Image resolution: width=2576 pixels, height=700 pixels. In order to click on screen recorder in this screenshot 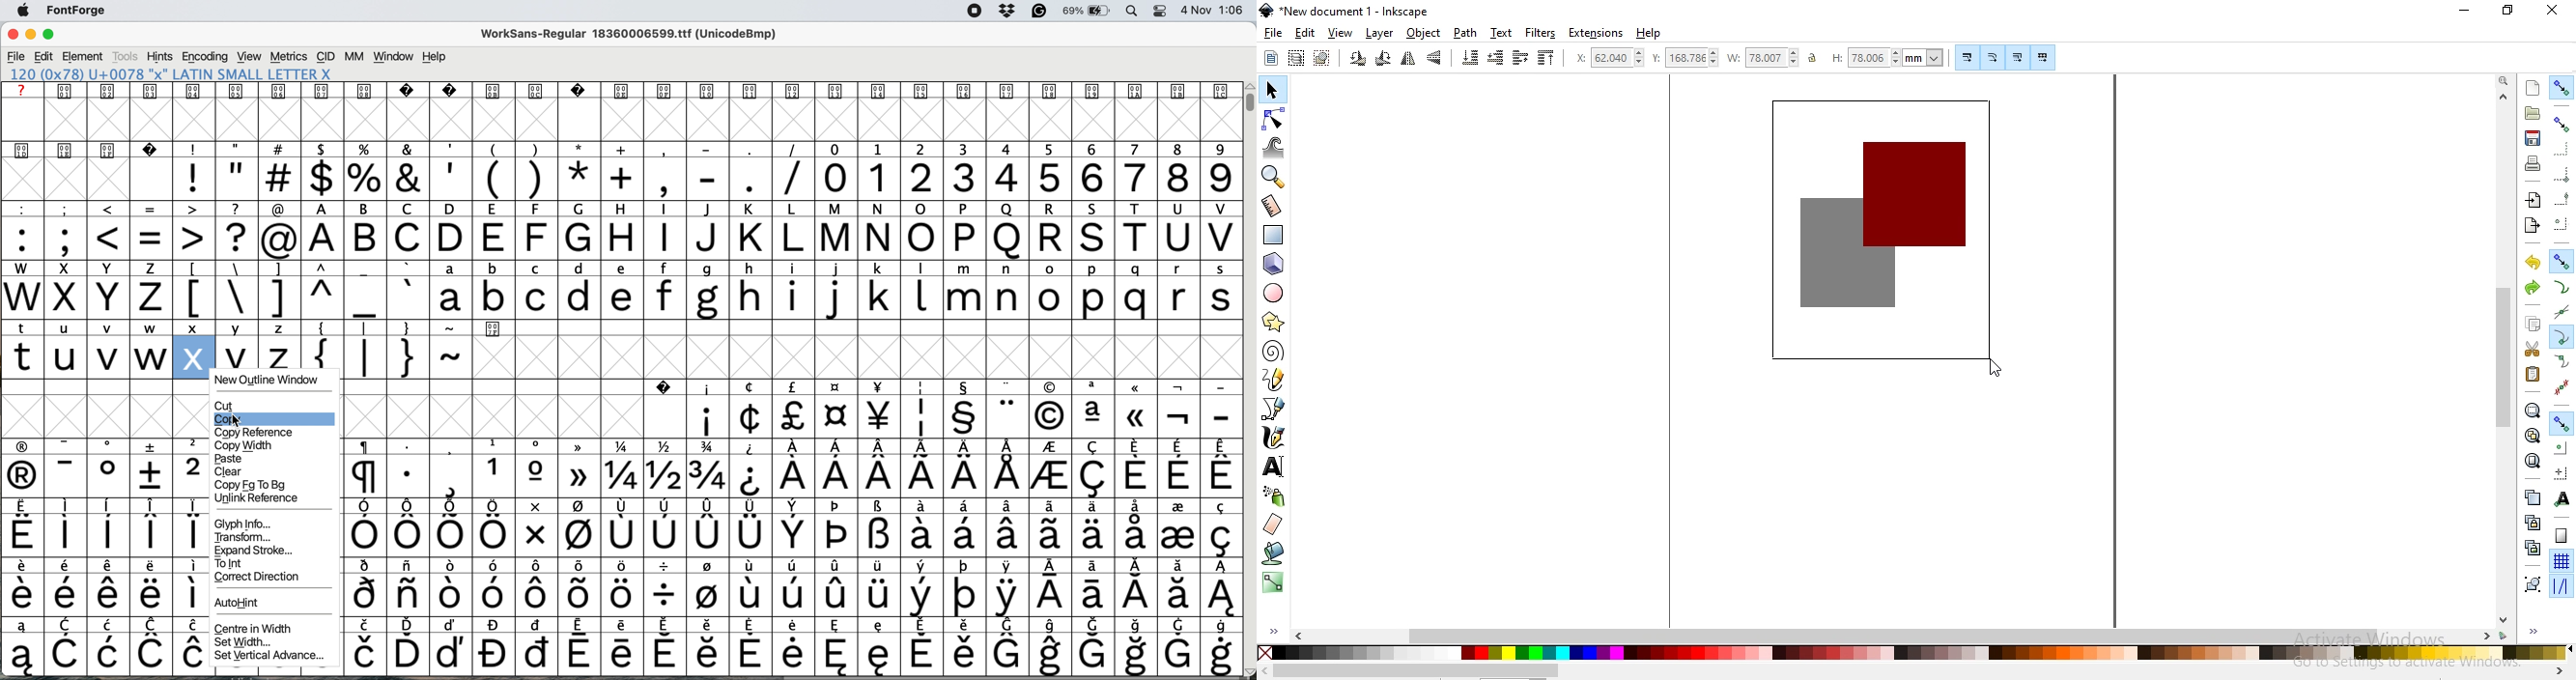, I will do `click(971, 11)`.